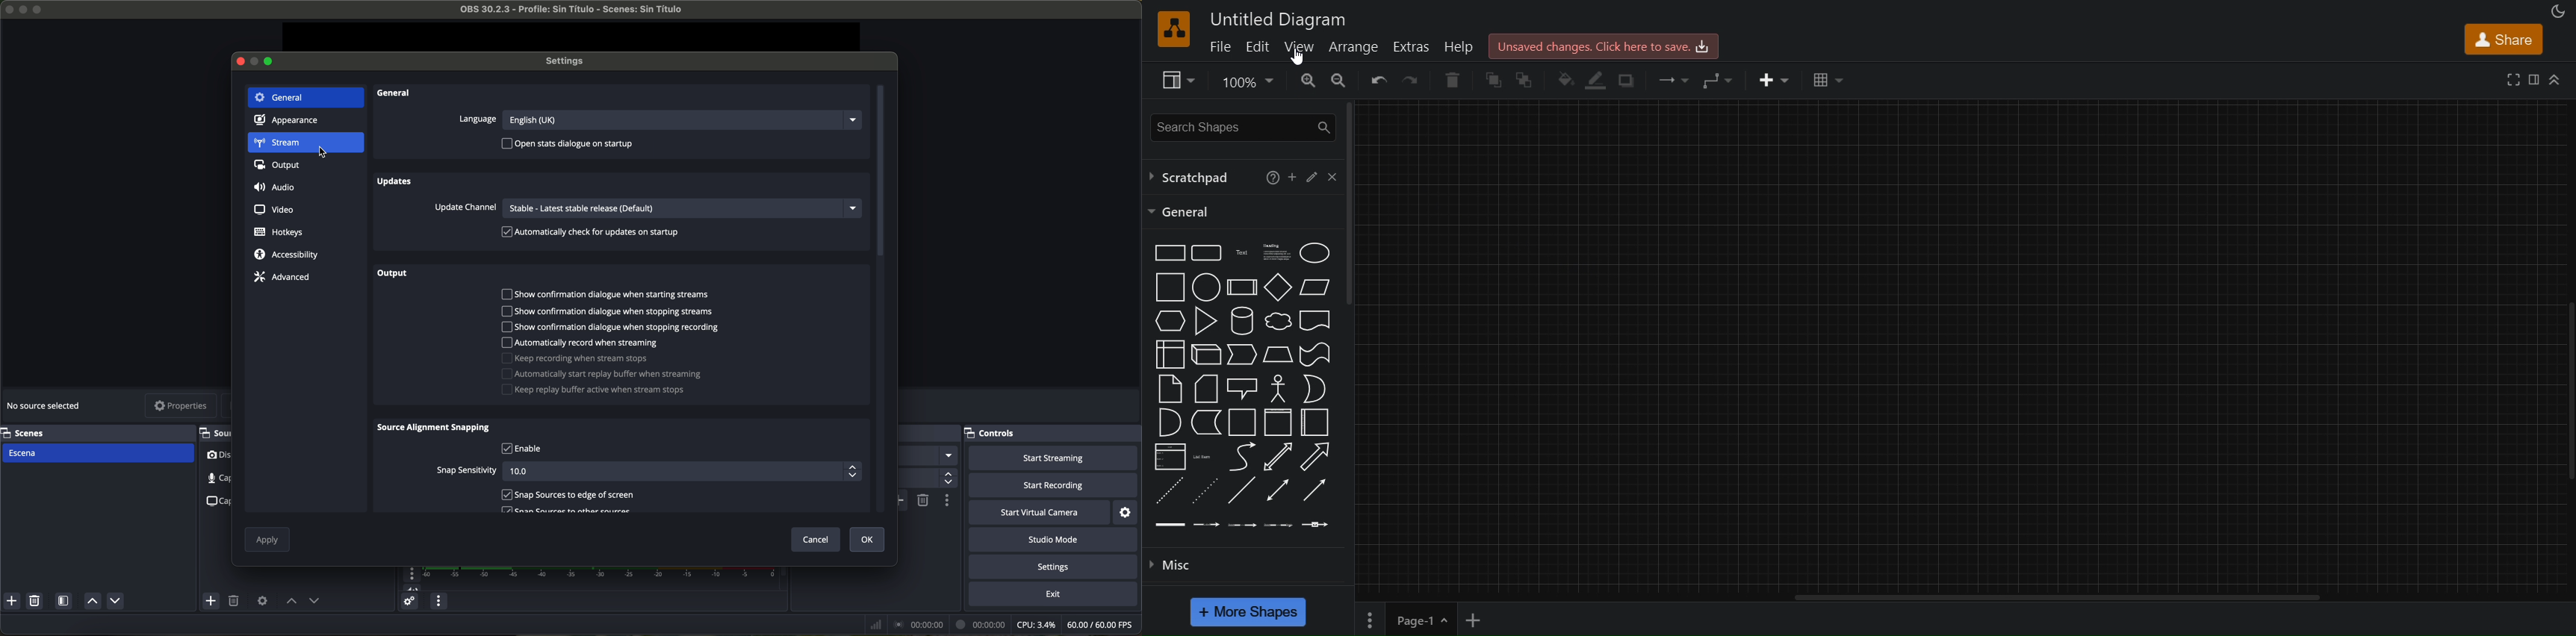 This screenshot has height=644, width=2576. What do you see at coordinates (314, 602) in the screenshot?
I see `move source down` at bounding box center [314, 602].